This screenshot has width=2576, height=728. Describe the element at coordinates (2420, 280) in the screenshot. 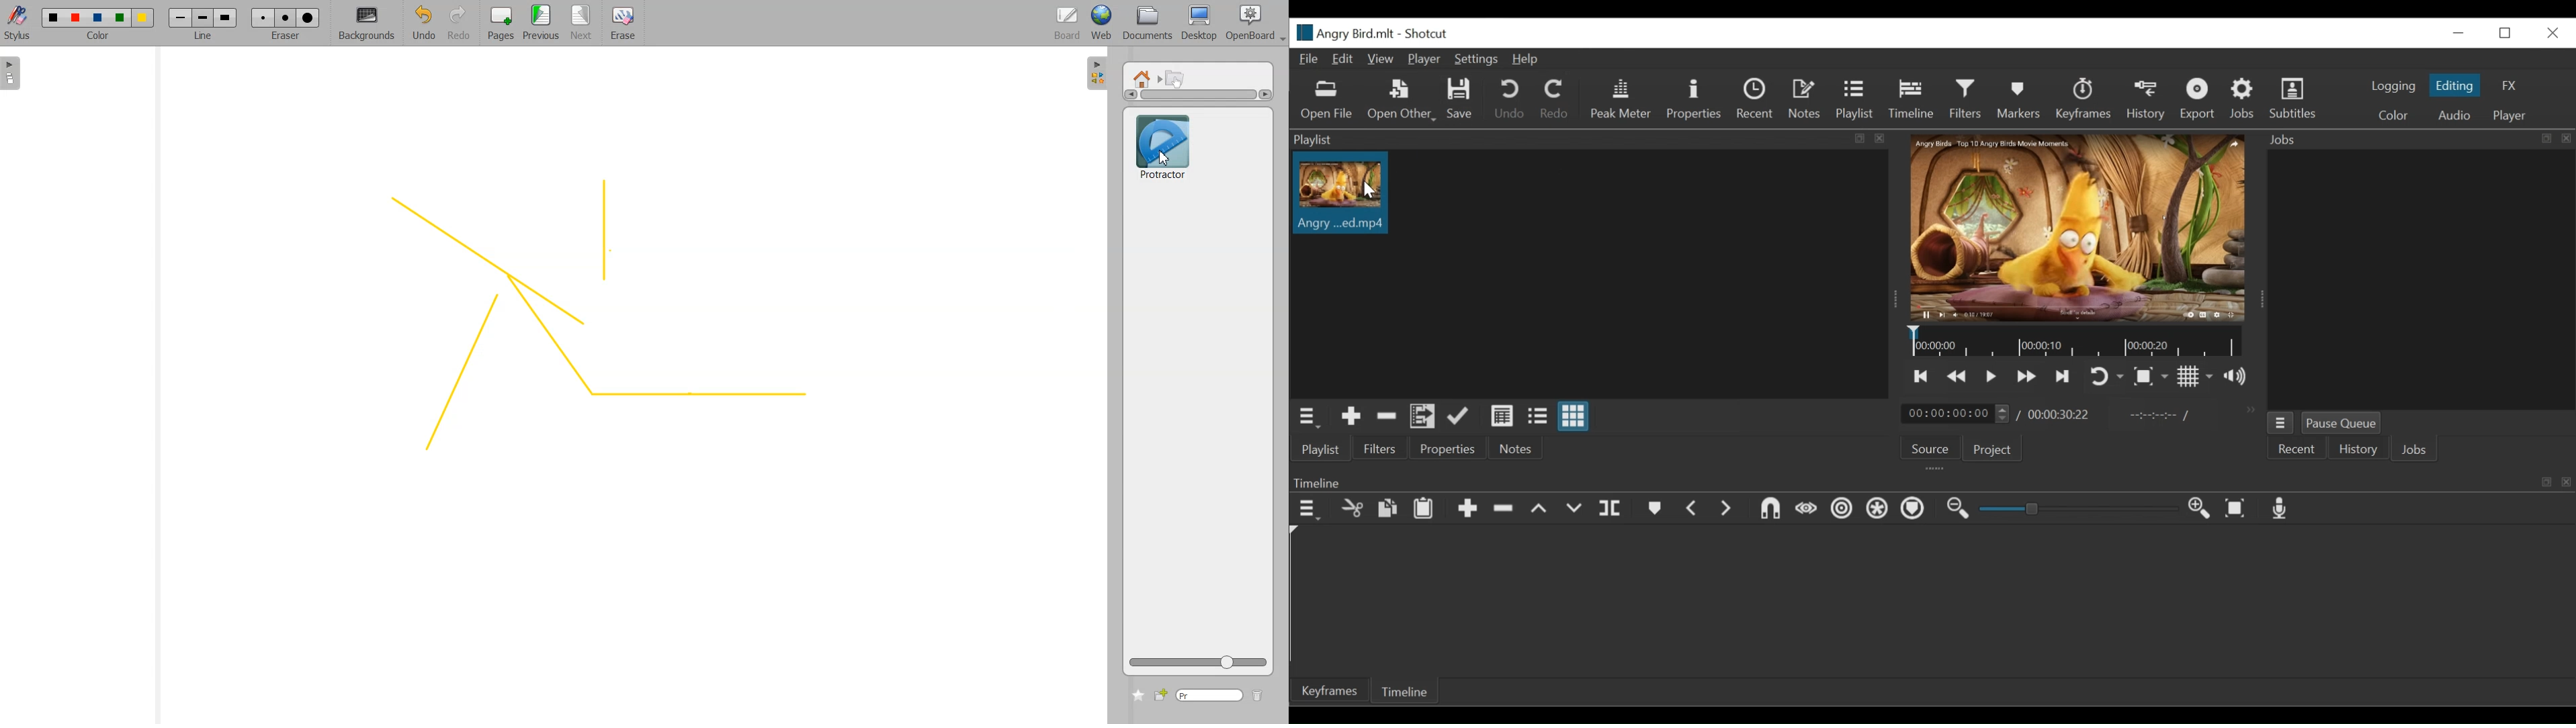

I see `Jobs Panel` at that location.